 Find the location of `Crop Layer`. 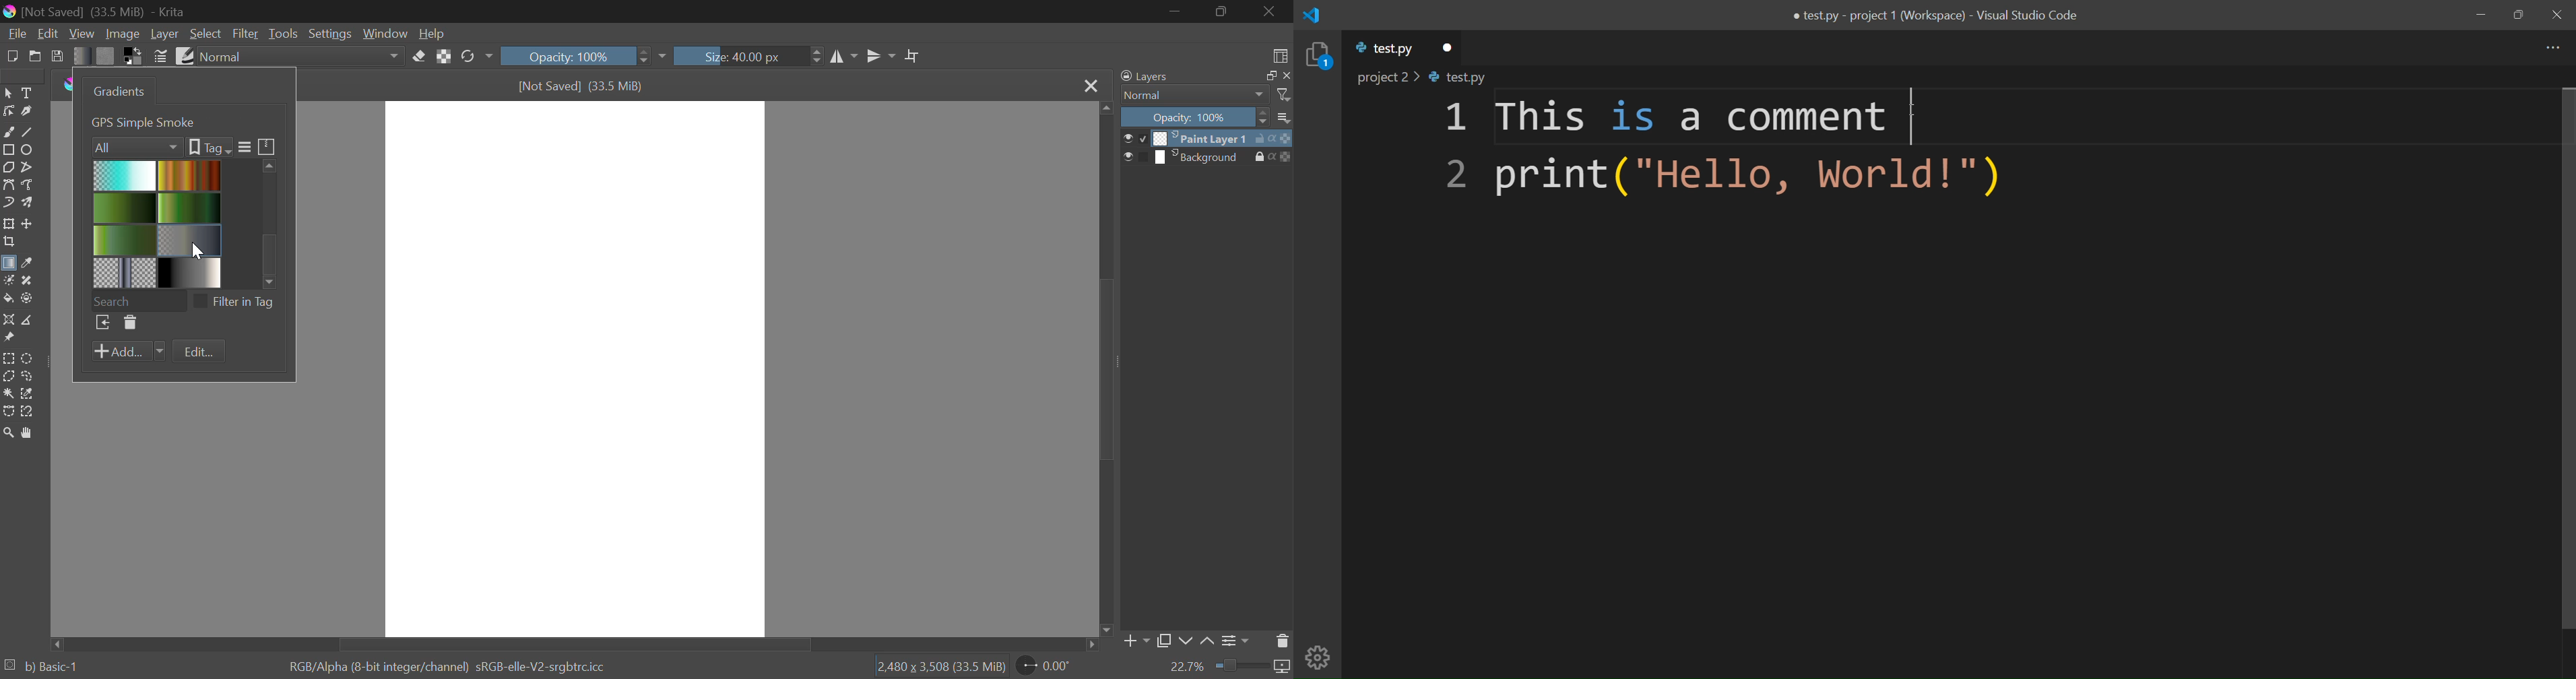

Crop Layer is located at coordinates (8, 243).